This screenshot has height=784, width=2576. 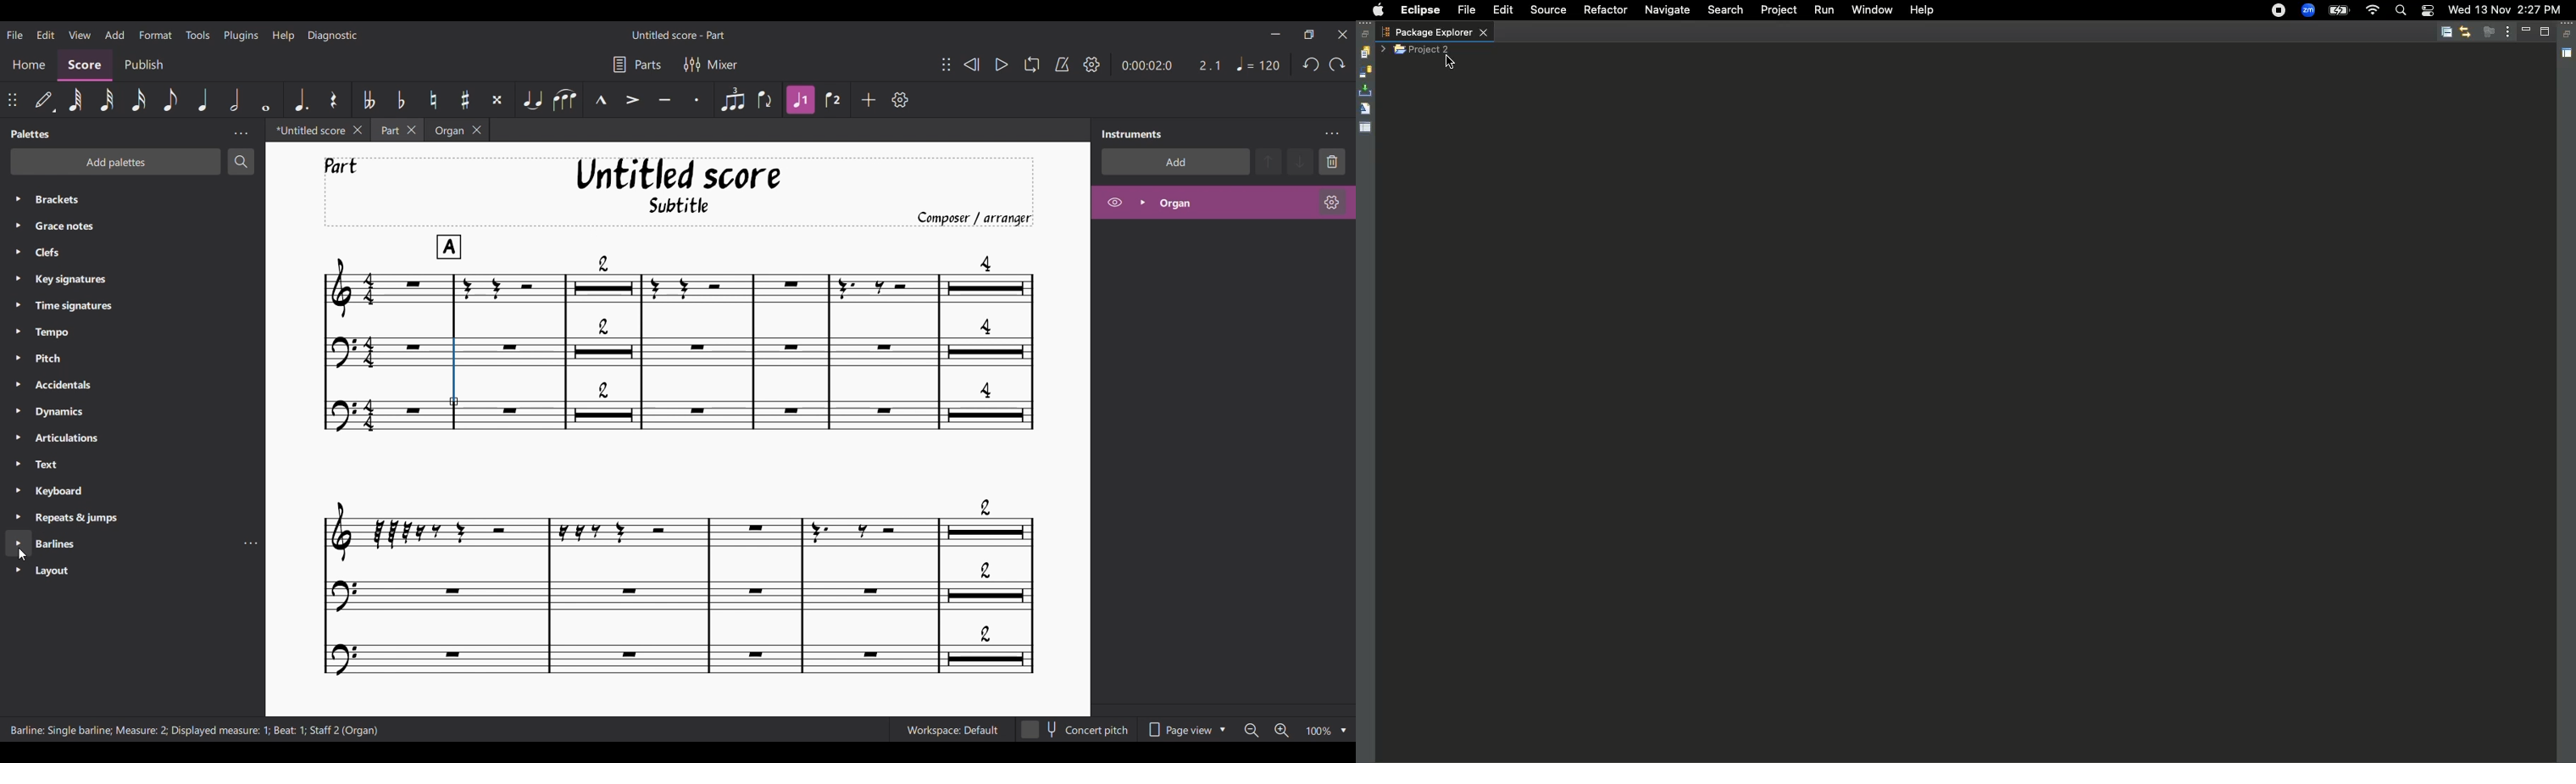 I want to click on Click to change position of toolbar attached, so click(x=11, y=100).